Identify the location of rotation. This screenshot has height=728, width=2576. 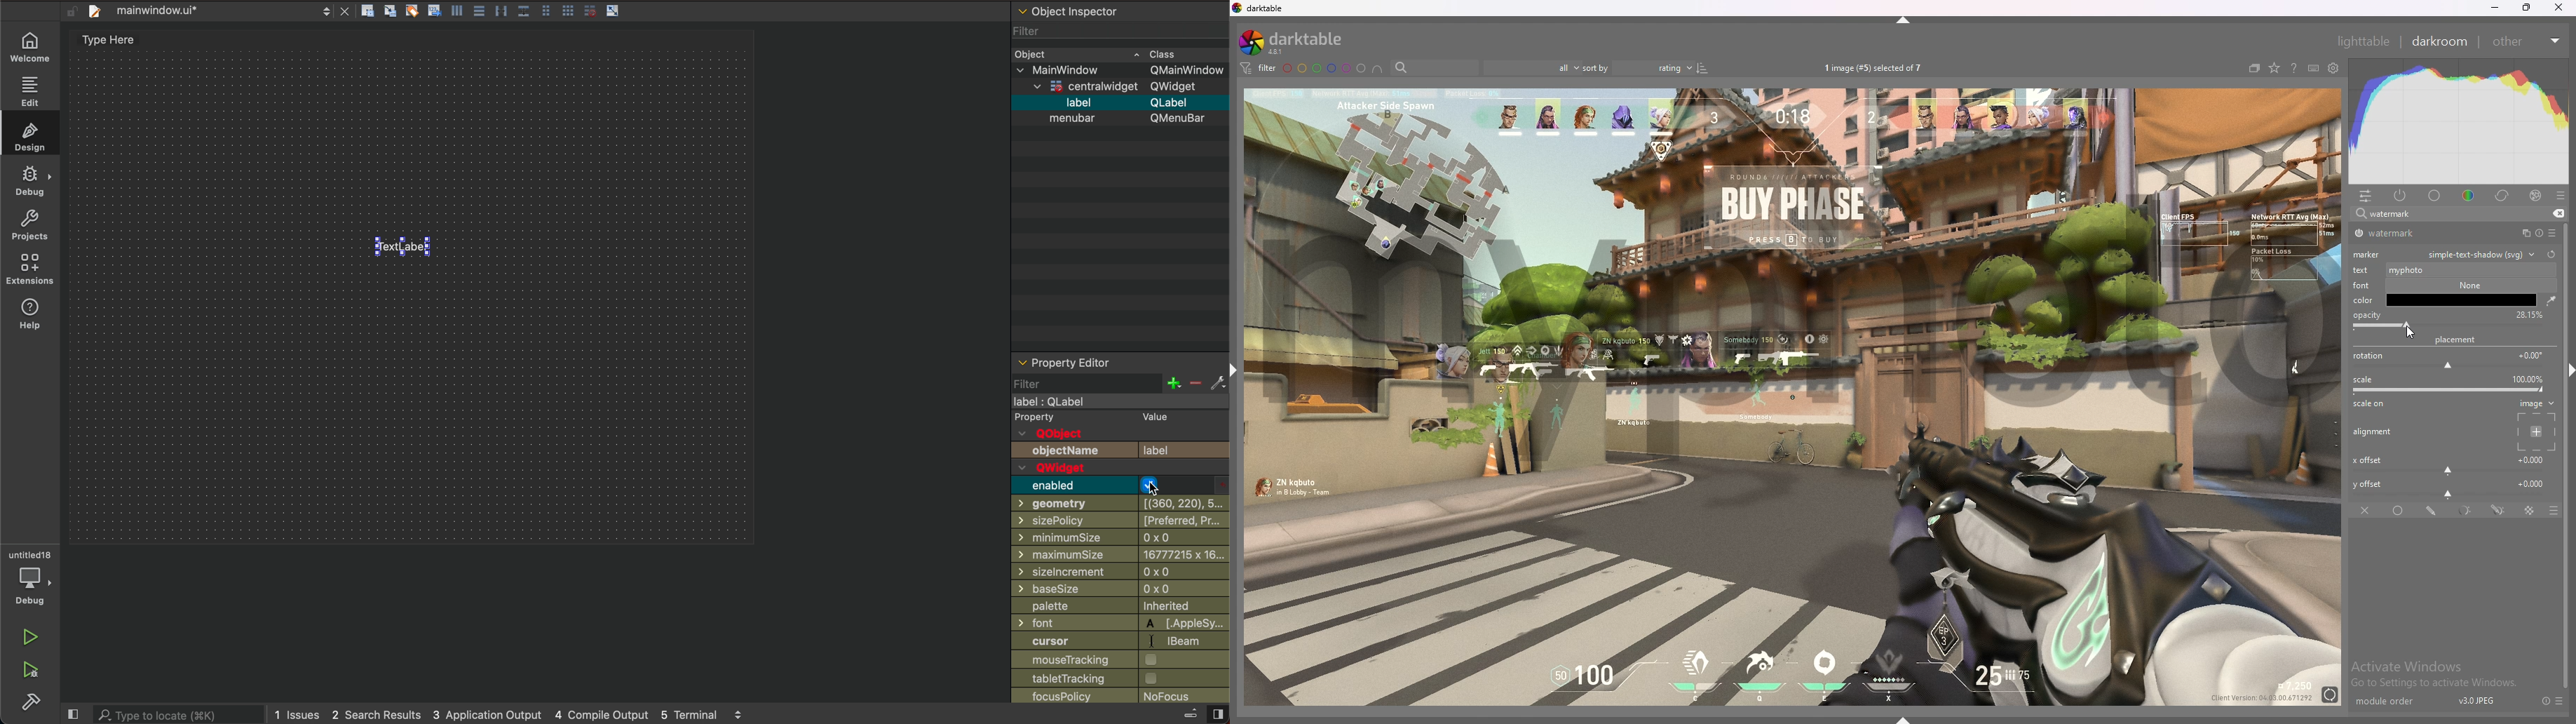
(2451, 361).